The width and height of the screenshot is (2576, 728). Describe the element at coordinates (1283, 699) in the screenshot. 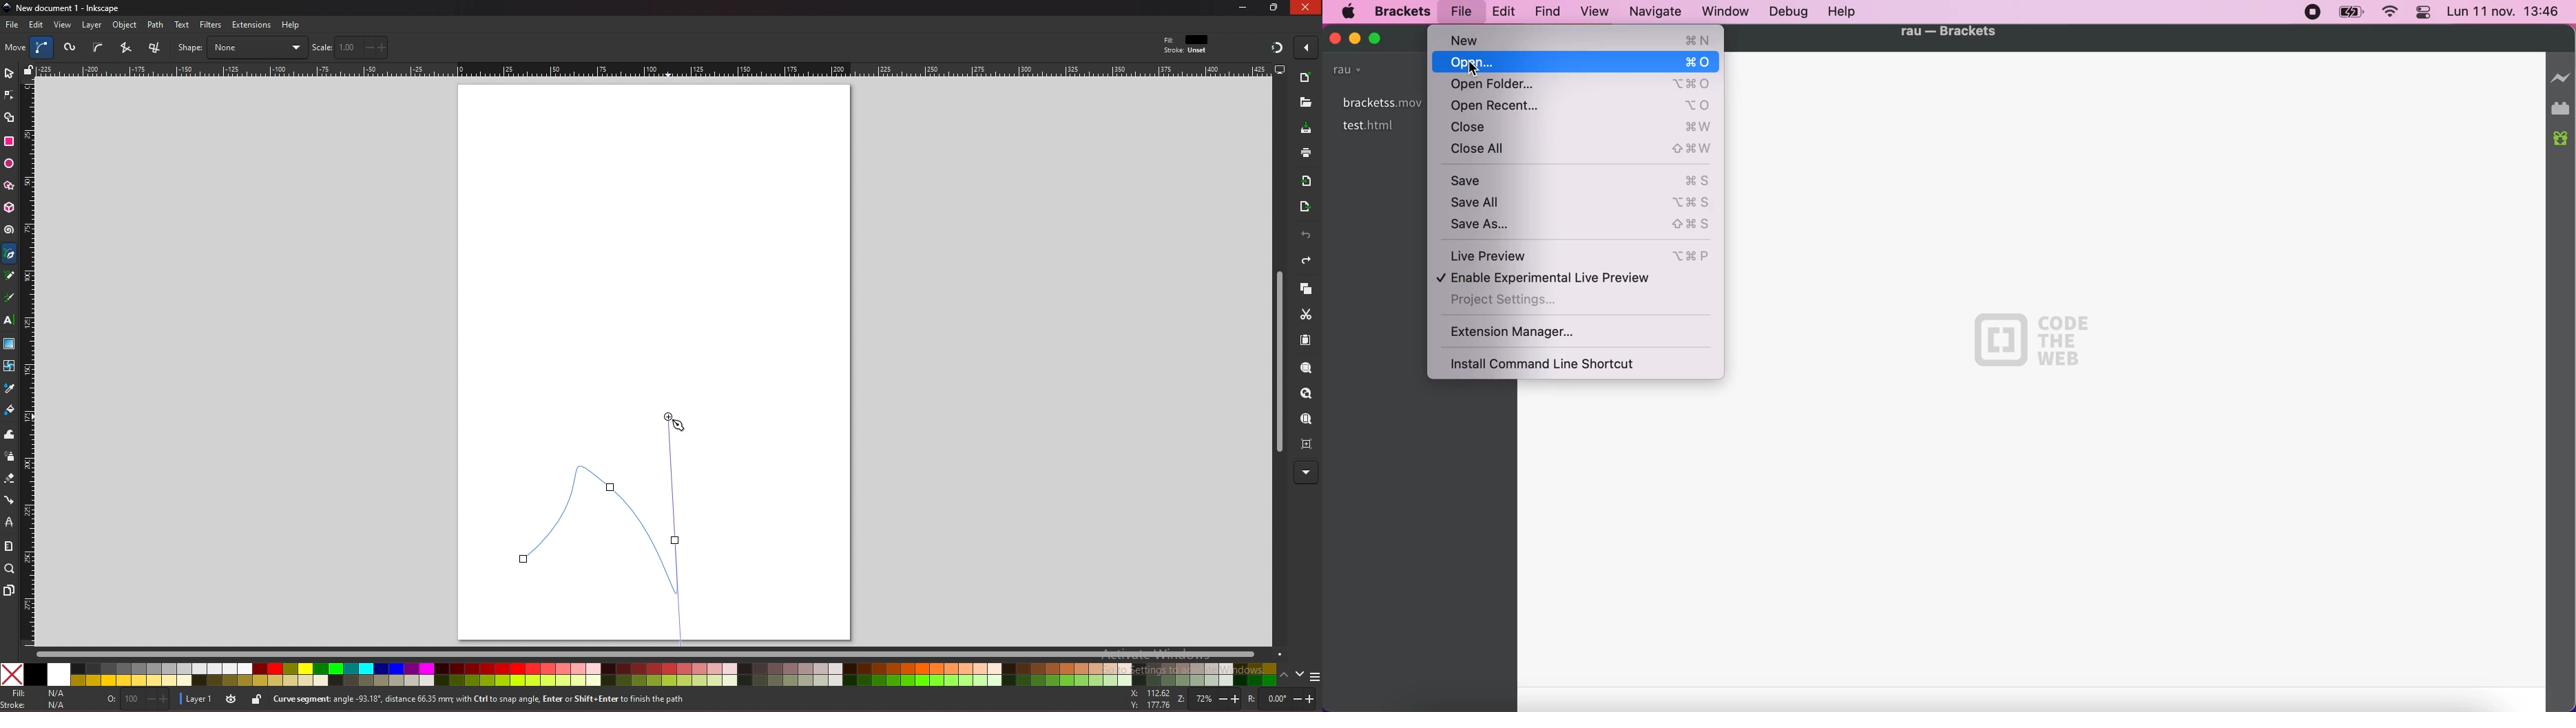

I see `rotate` at that location.